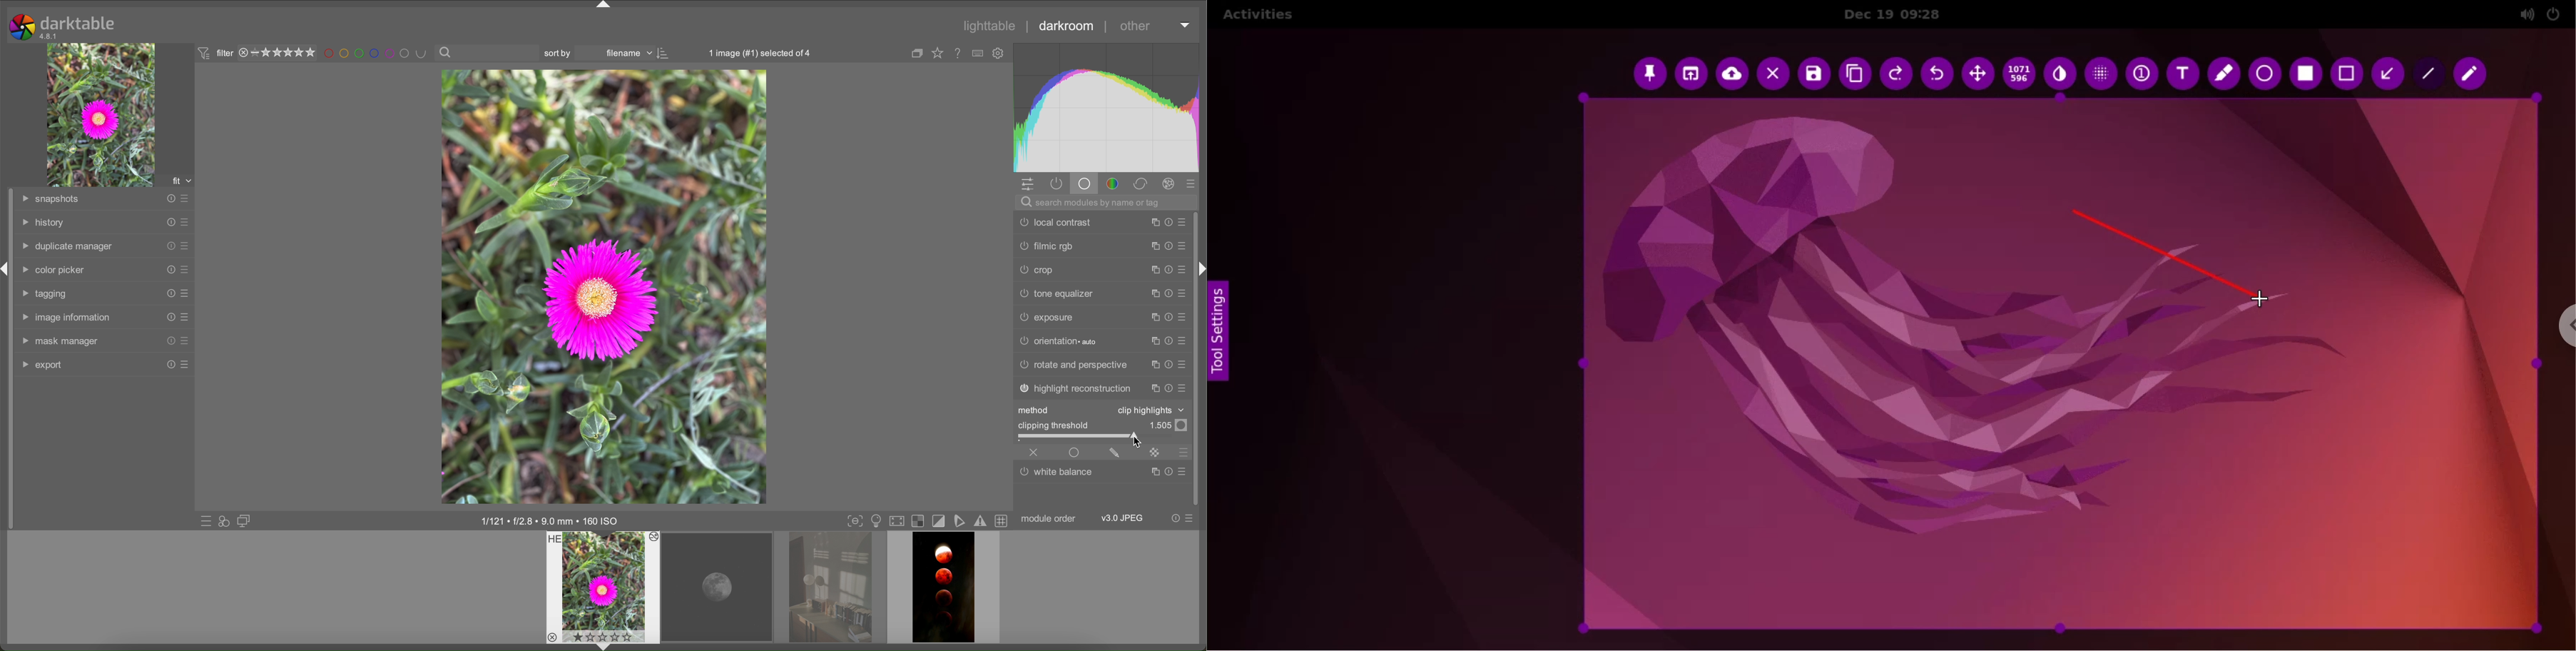 The height and width of the screenshot is (672, 2576). Describe the element at coordinates (168, 199) in the screenshot. I see `reset presets` at that location.